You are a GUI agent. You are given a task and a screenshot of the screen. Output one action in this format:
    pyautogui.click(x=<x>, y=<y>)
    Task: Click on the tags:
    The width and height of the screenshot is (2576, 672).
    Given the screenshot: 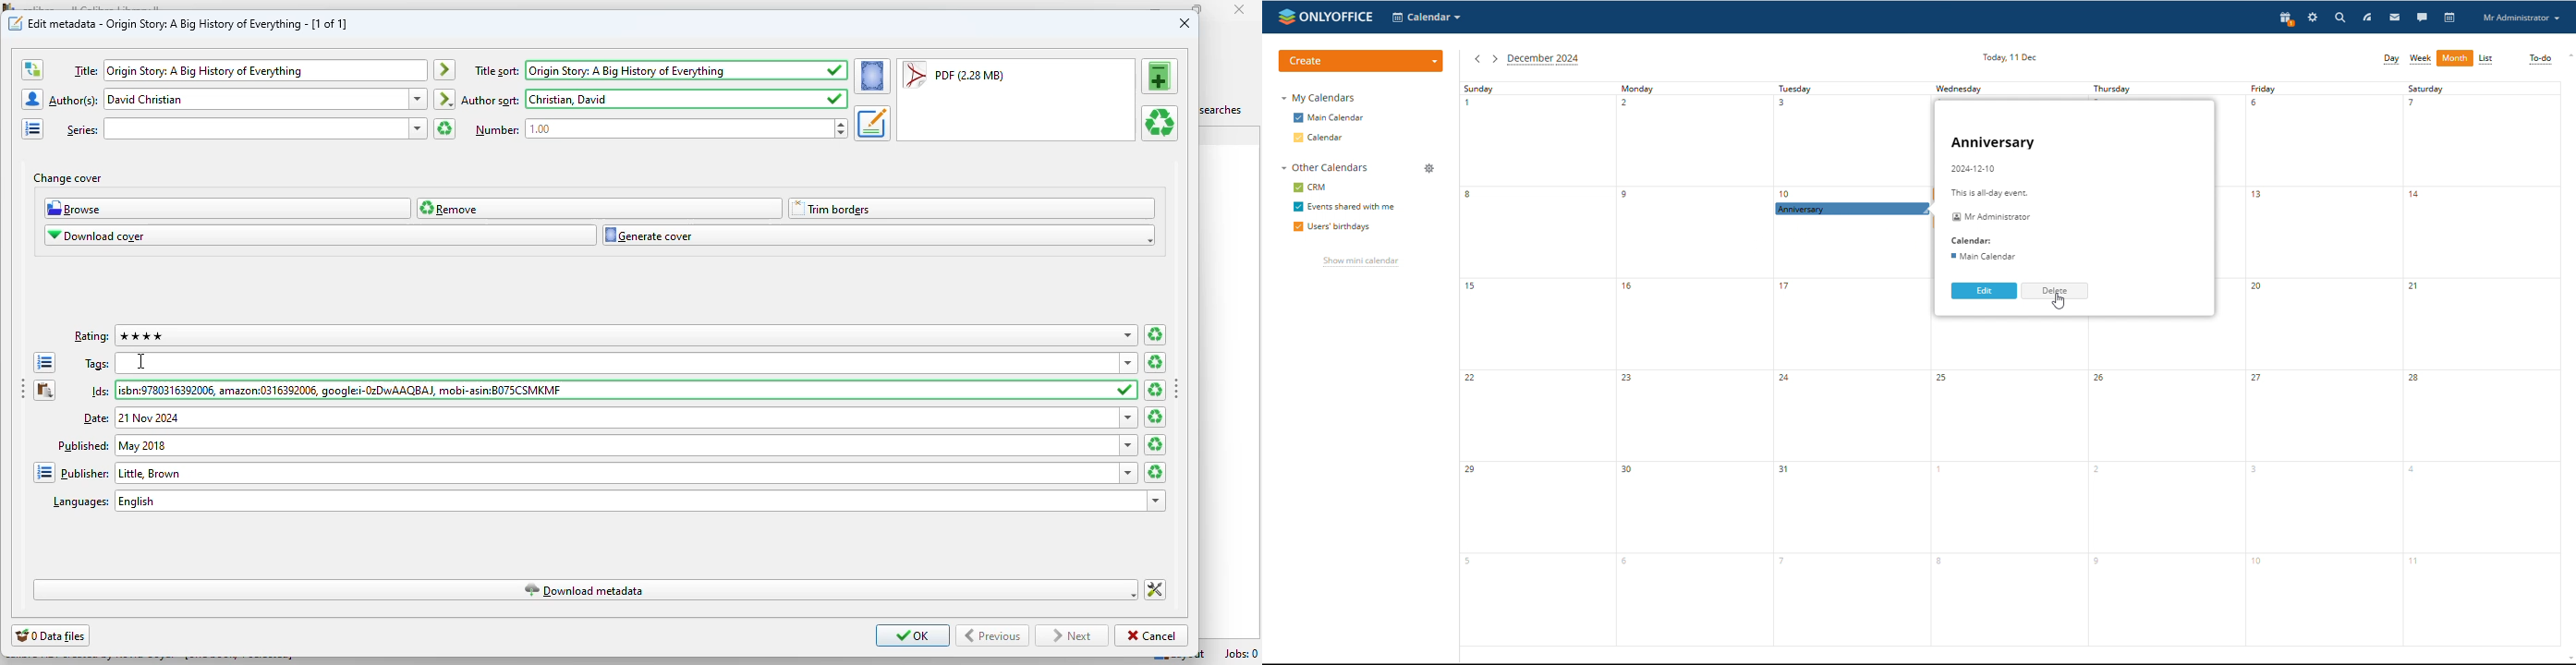 What is the action you would take?
    pyautogui.click(x=614, y=362)
    